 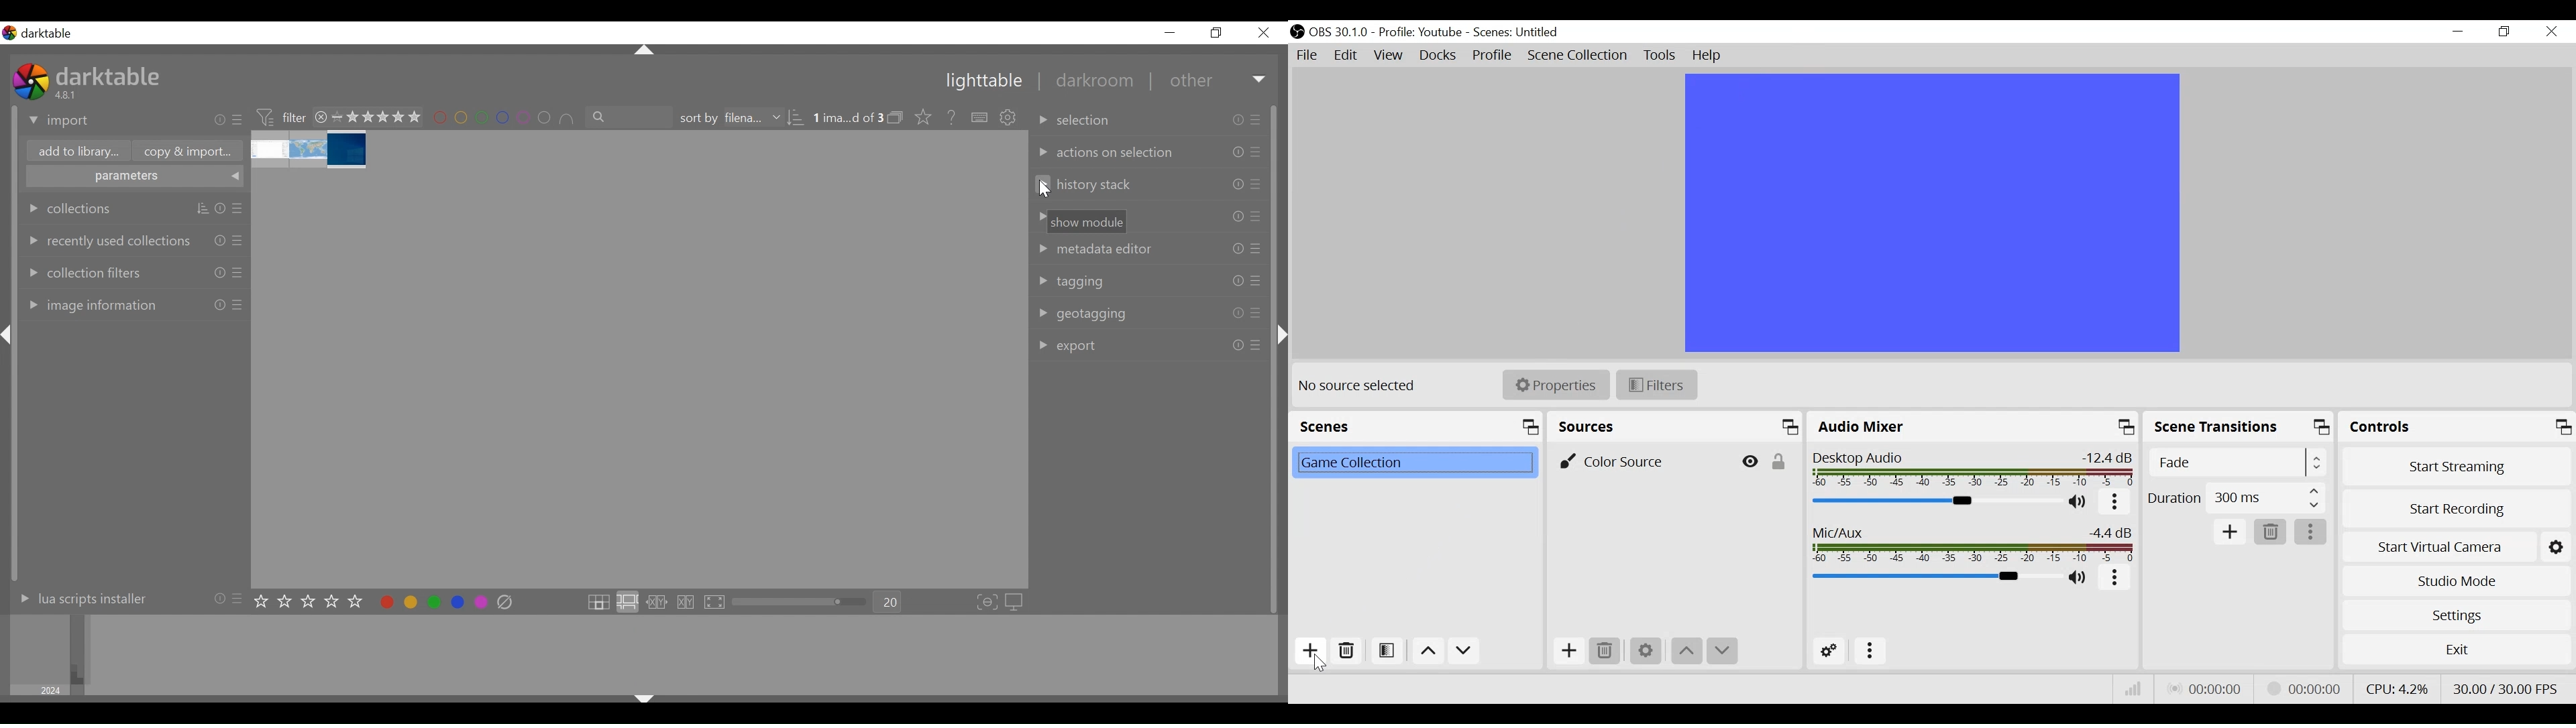 I want to click on Profile, so click(x=1493, y=56).